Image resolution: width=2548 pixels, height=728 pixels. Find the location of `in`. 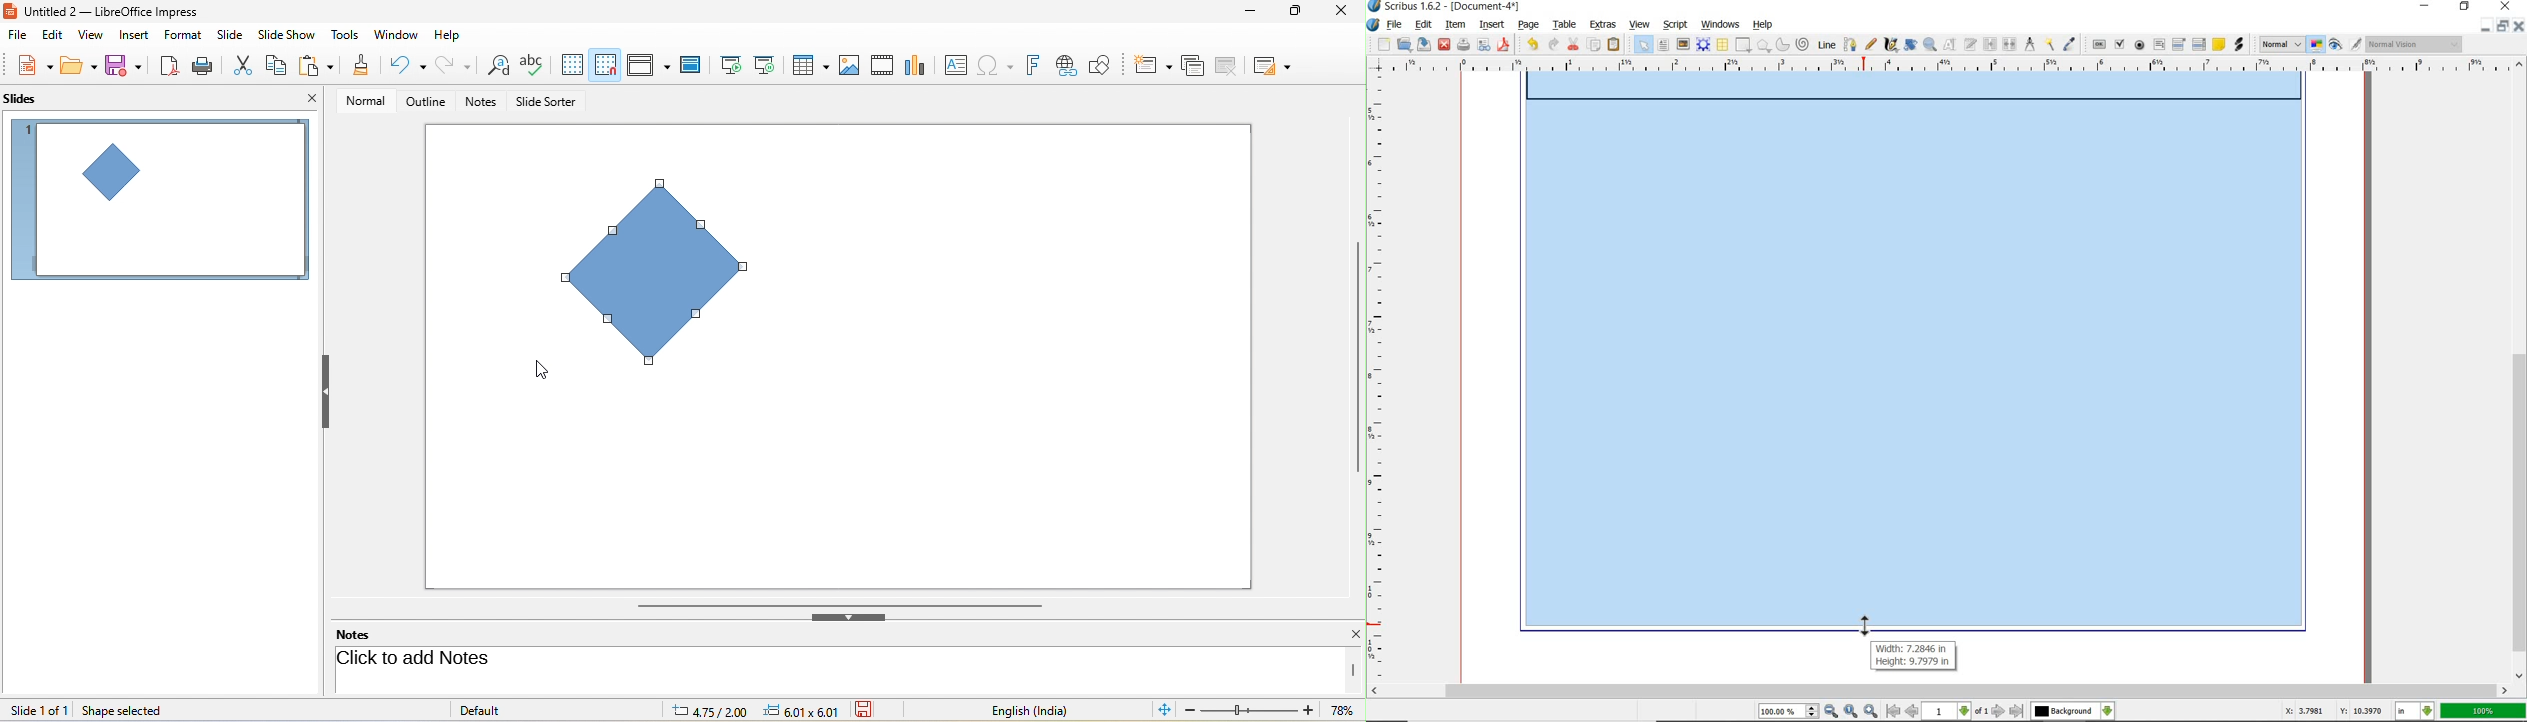

in is located at coordinates (2416, 711).